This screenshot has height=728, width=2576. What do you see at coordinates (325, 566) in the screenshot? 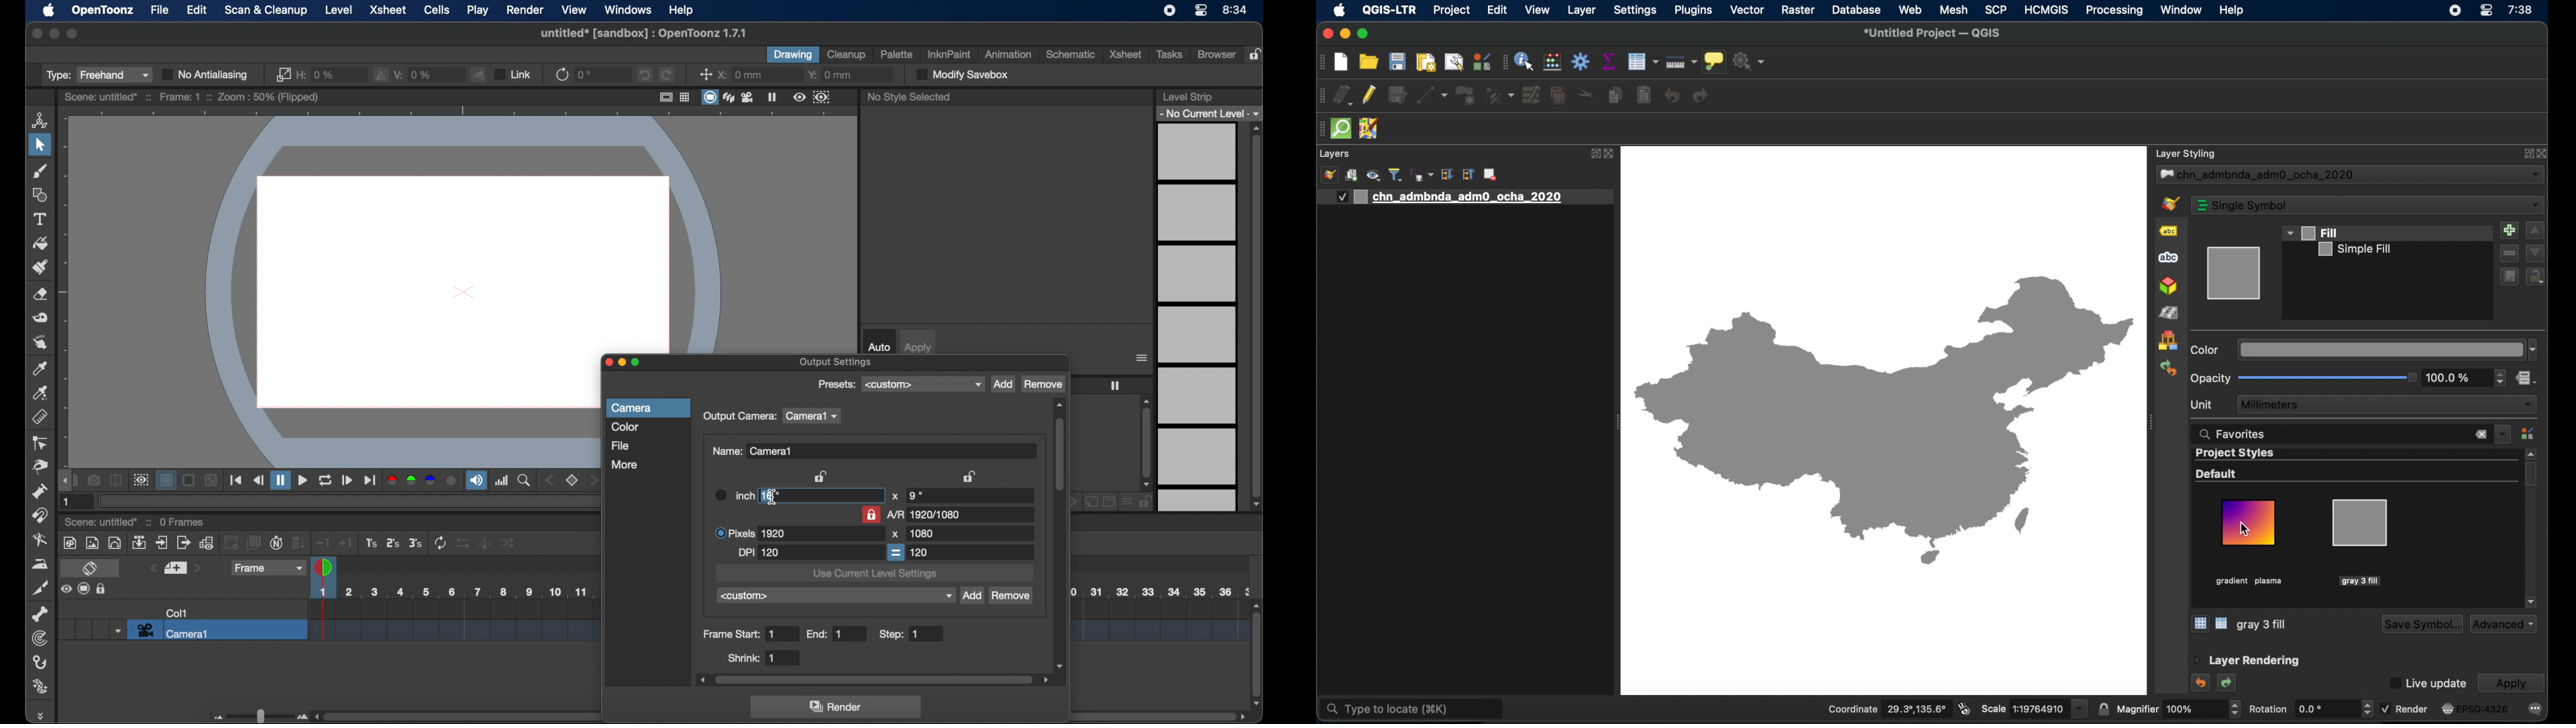
I see `playhead` at bounding box center [325, 566].